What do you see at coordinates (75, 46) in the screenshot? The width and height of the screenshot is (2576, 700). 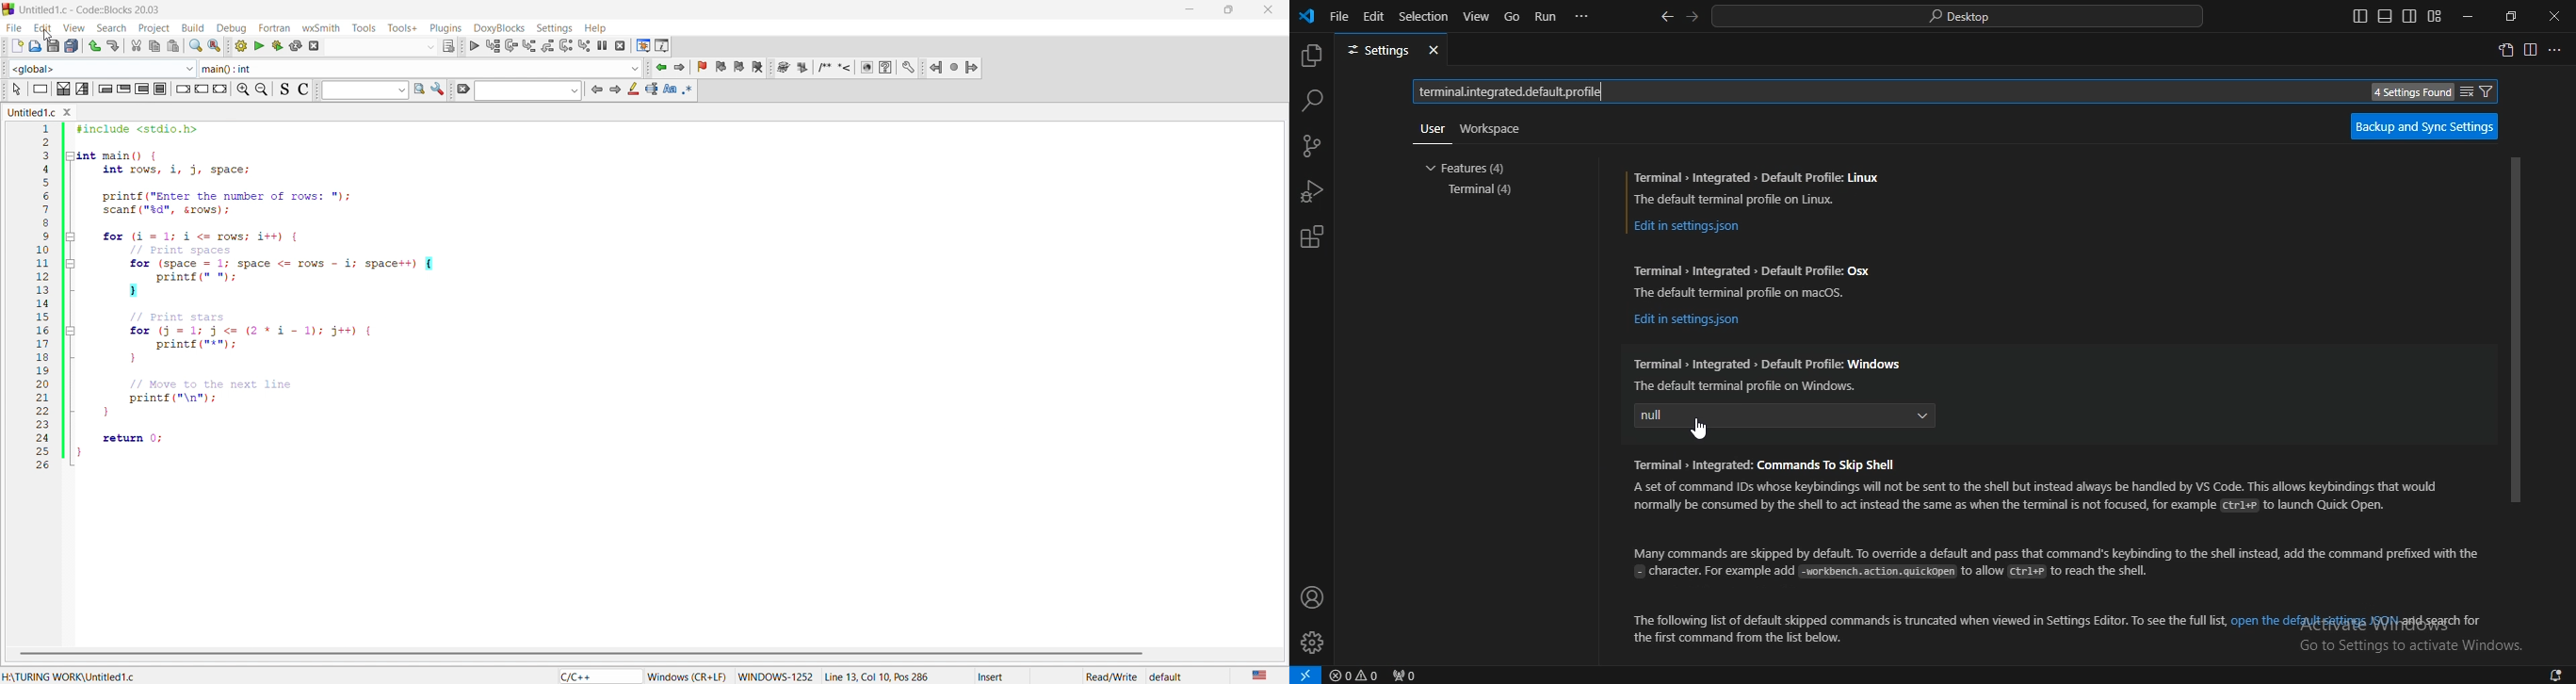 I see `save all` at bounding box center [75, 46].